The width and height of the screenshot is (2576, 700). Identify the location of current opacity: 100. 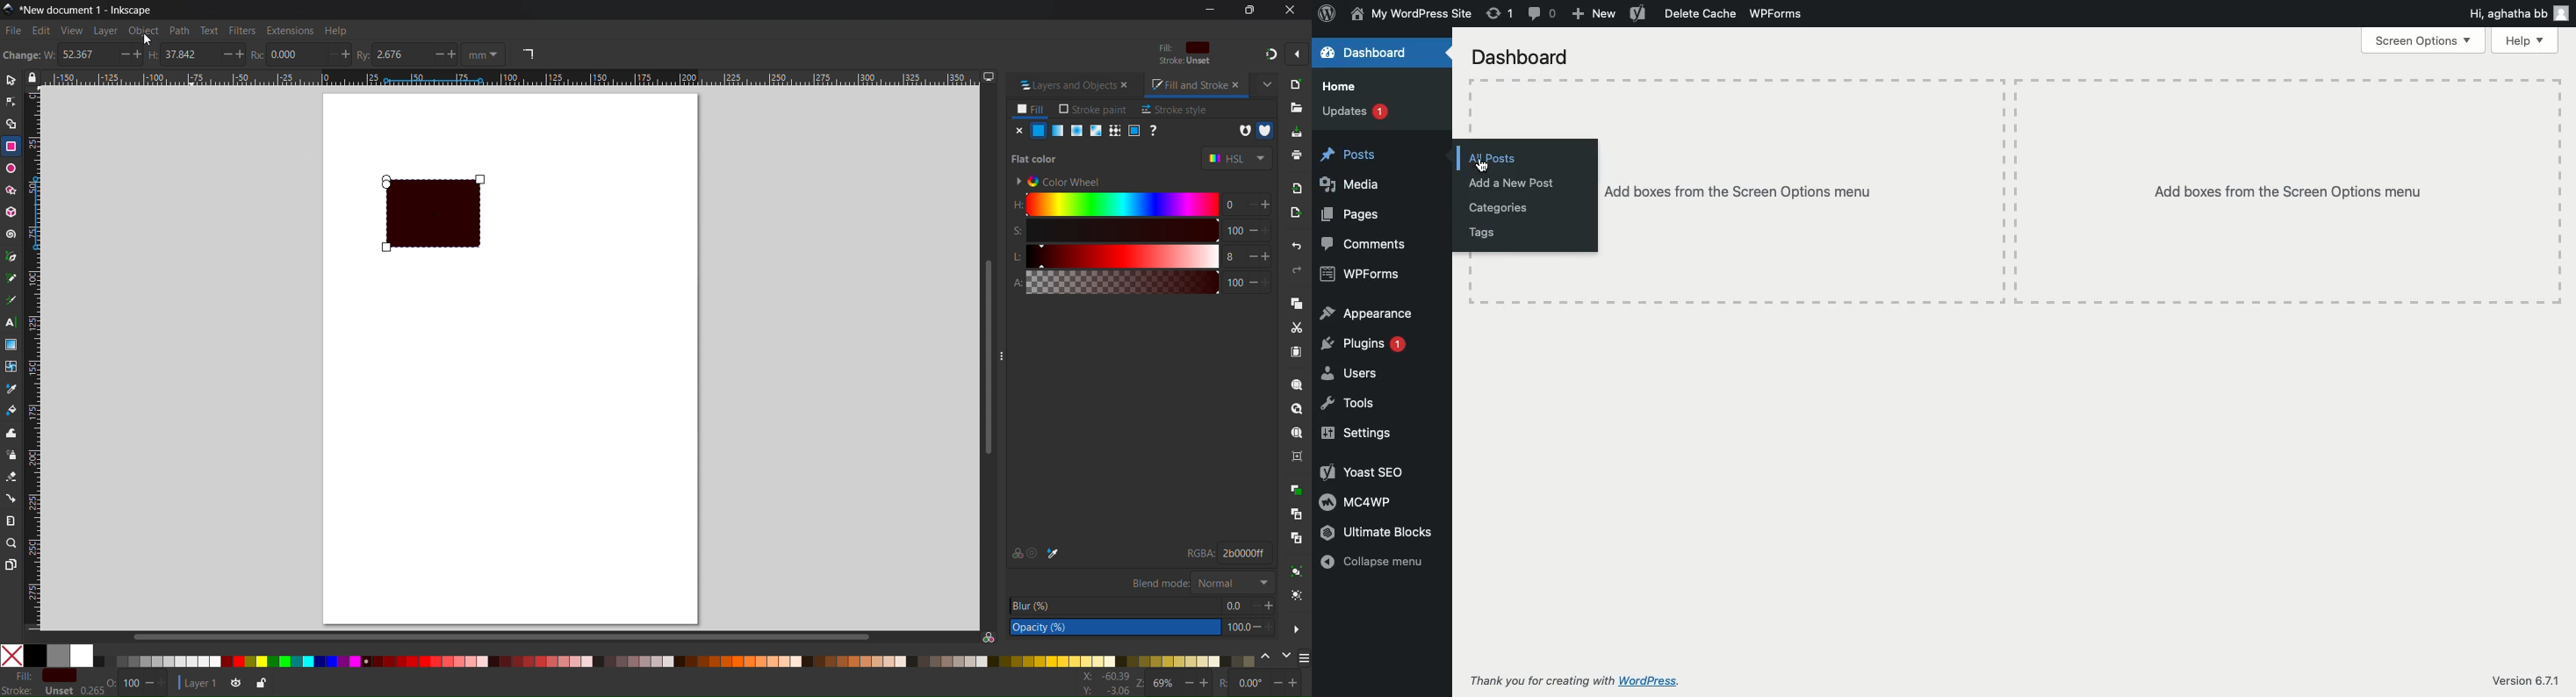
(1236, 627).